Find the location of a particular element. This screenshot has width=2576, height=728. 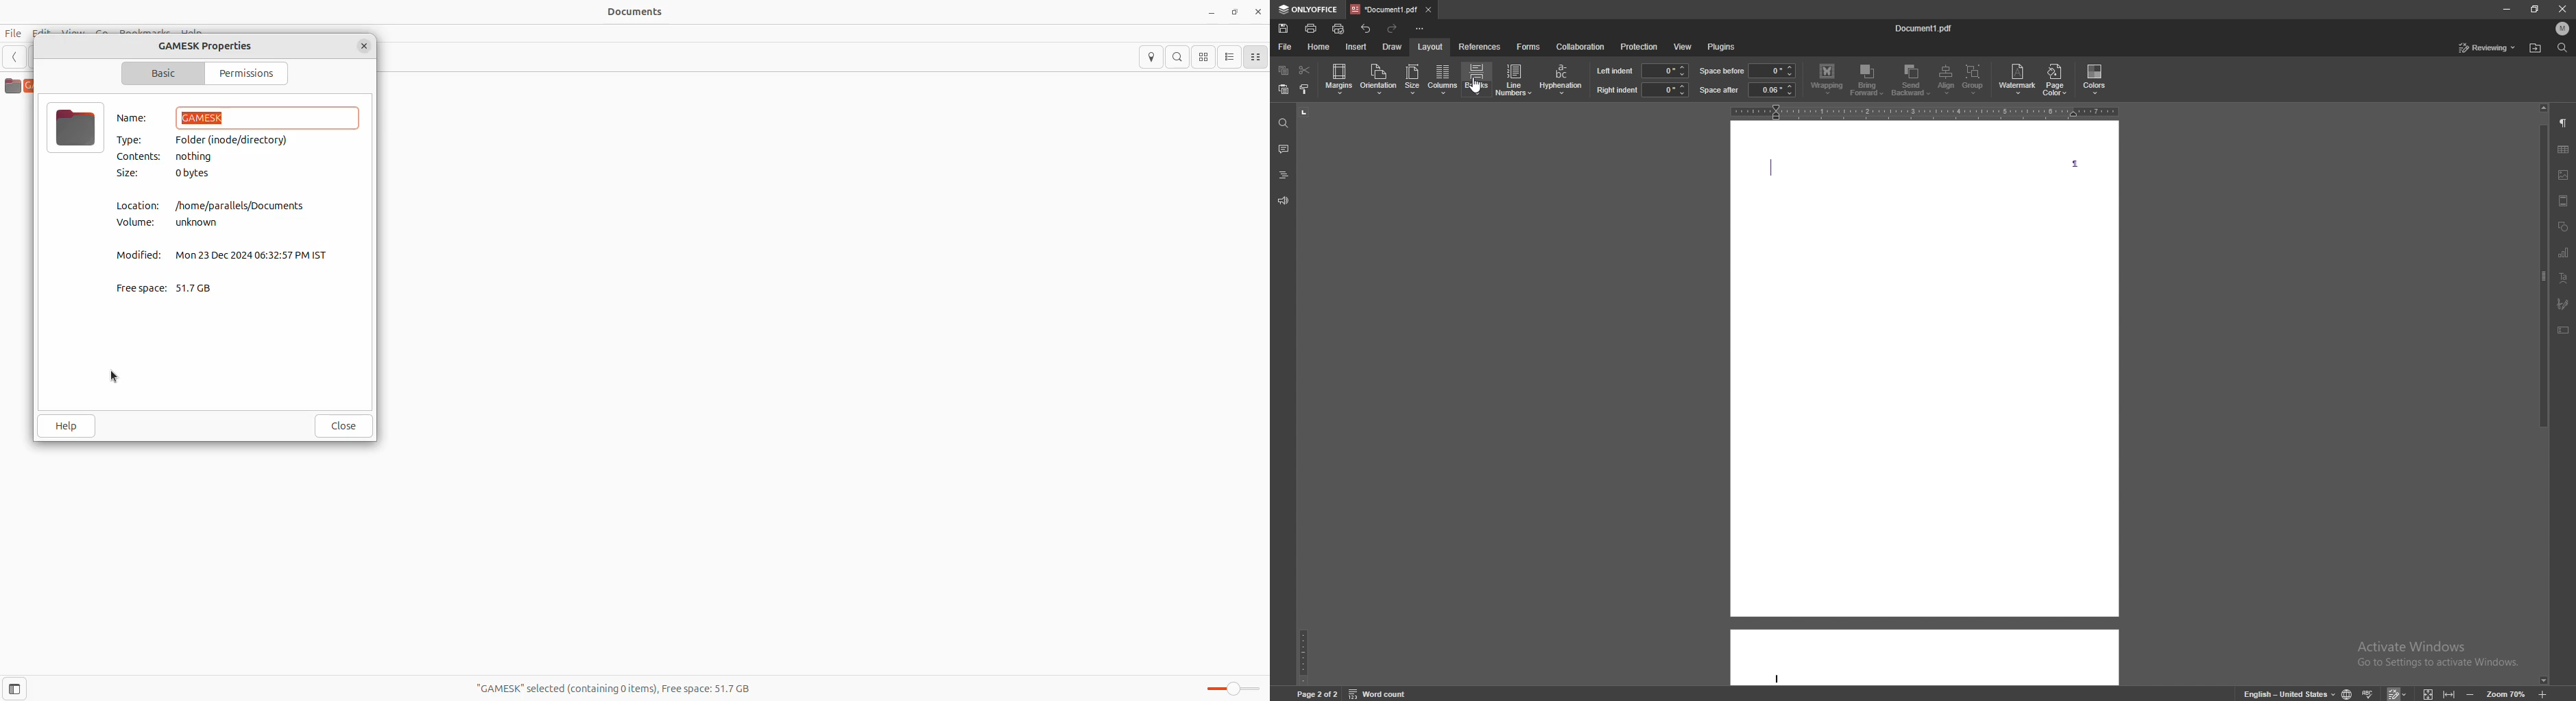

Zoom out is located at coordinates (2469, 693).